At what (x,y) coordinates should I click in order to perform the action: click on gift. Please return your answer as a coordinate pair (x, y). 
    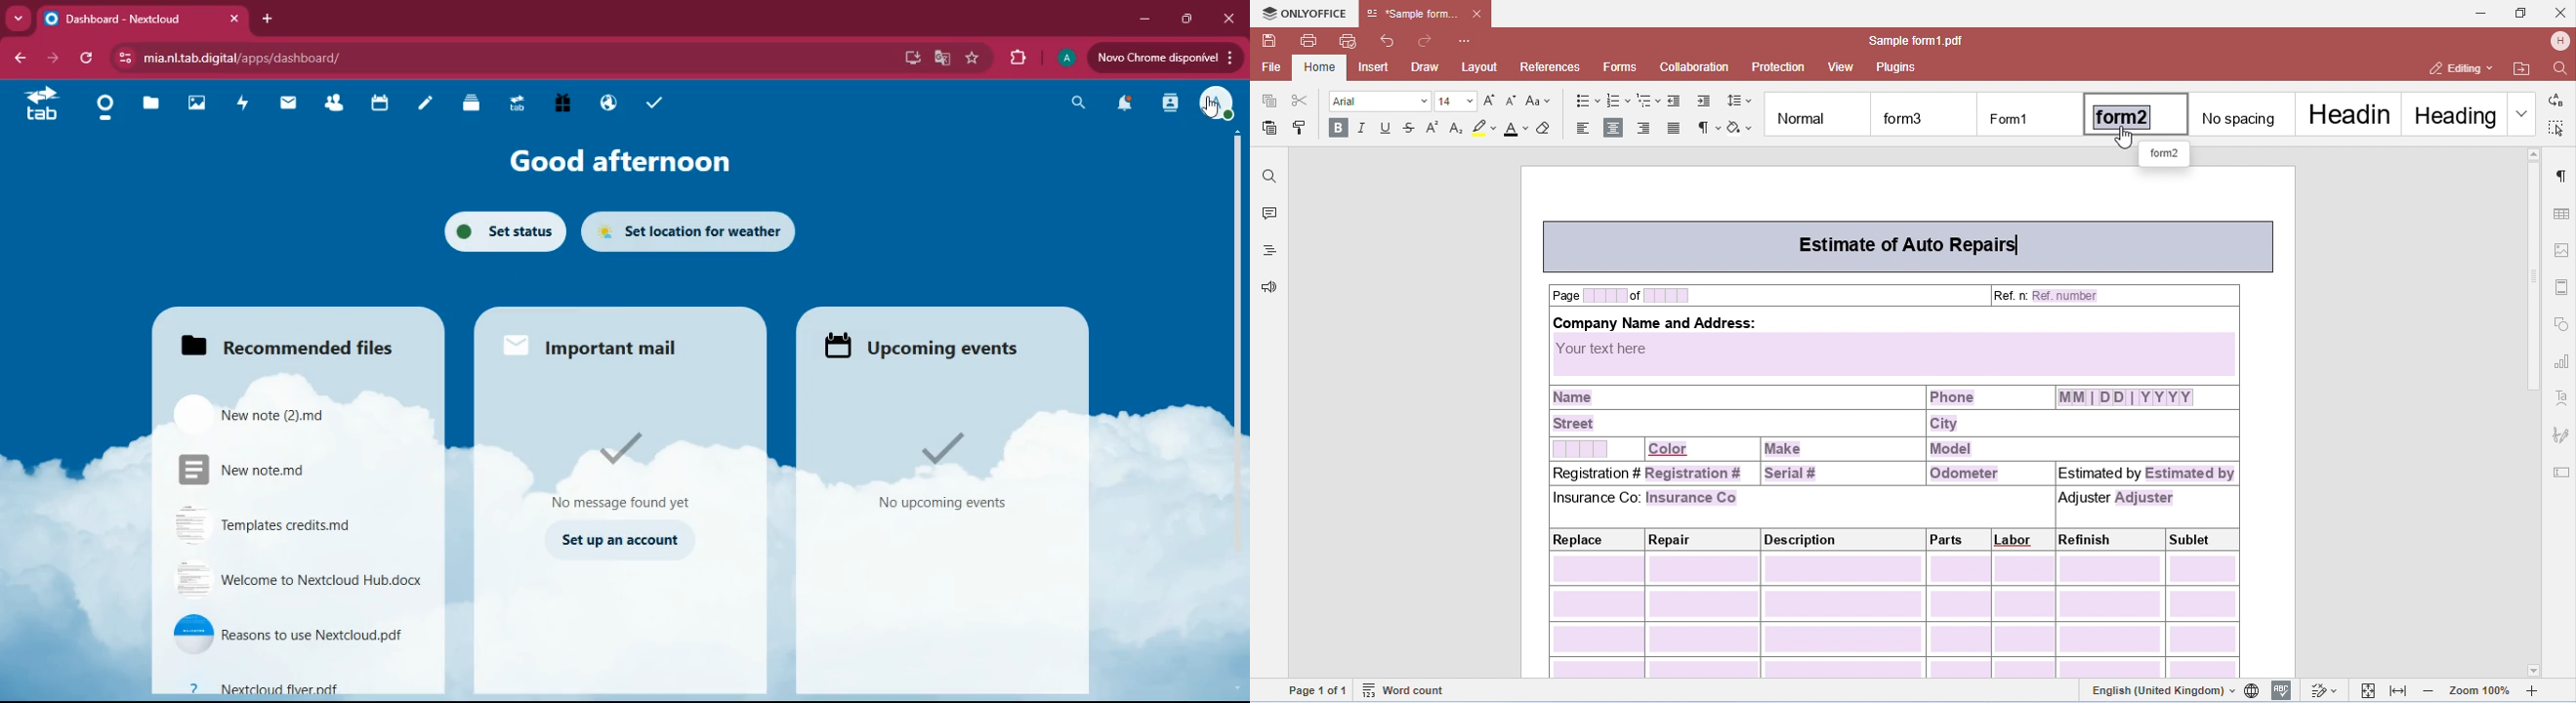
    Looking at the image, I should click on (563, 103).